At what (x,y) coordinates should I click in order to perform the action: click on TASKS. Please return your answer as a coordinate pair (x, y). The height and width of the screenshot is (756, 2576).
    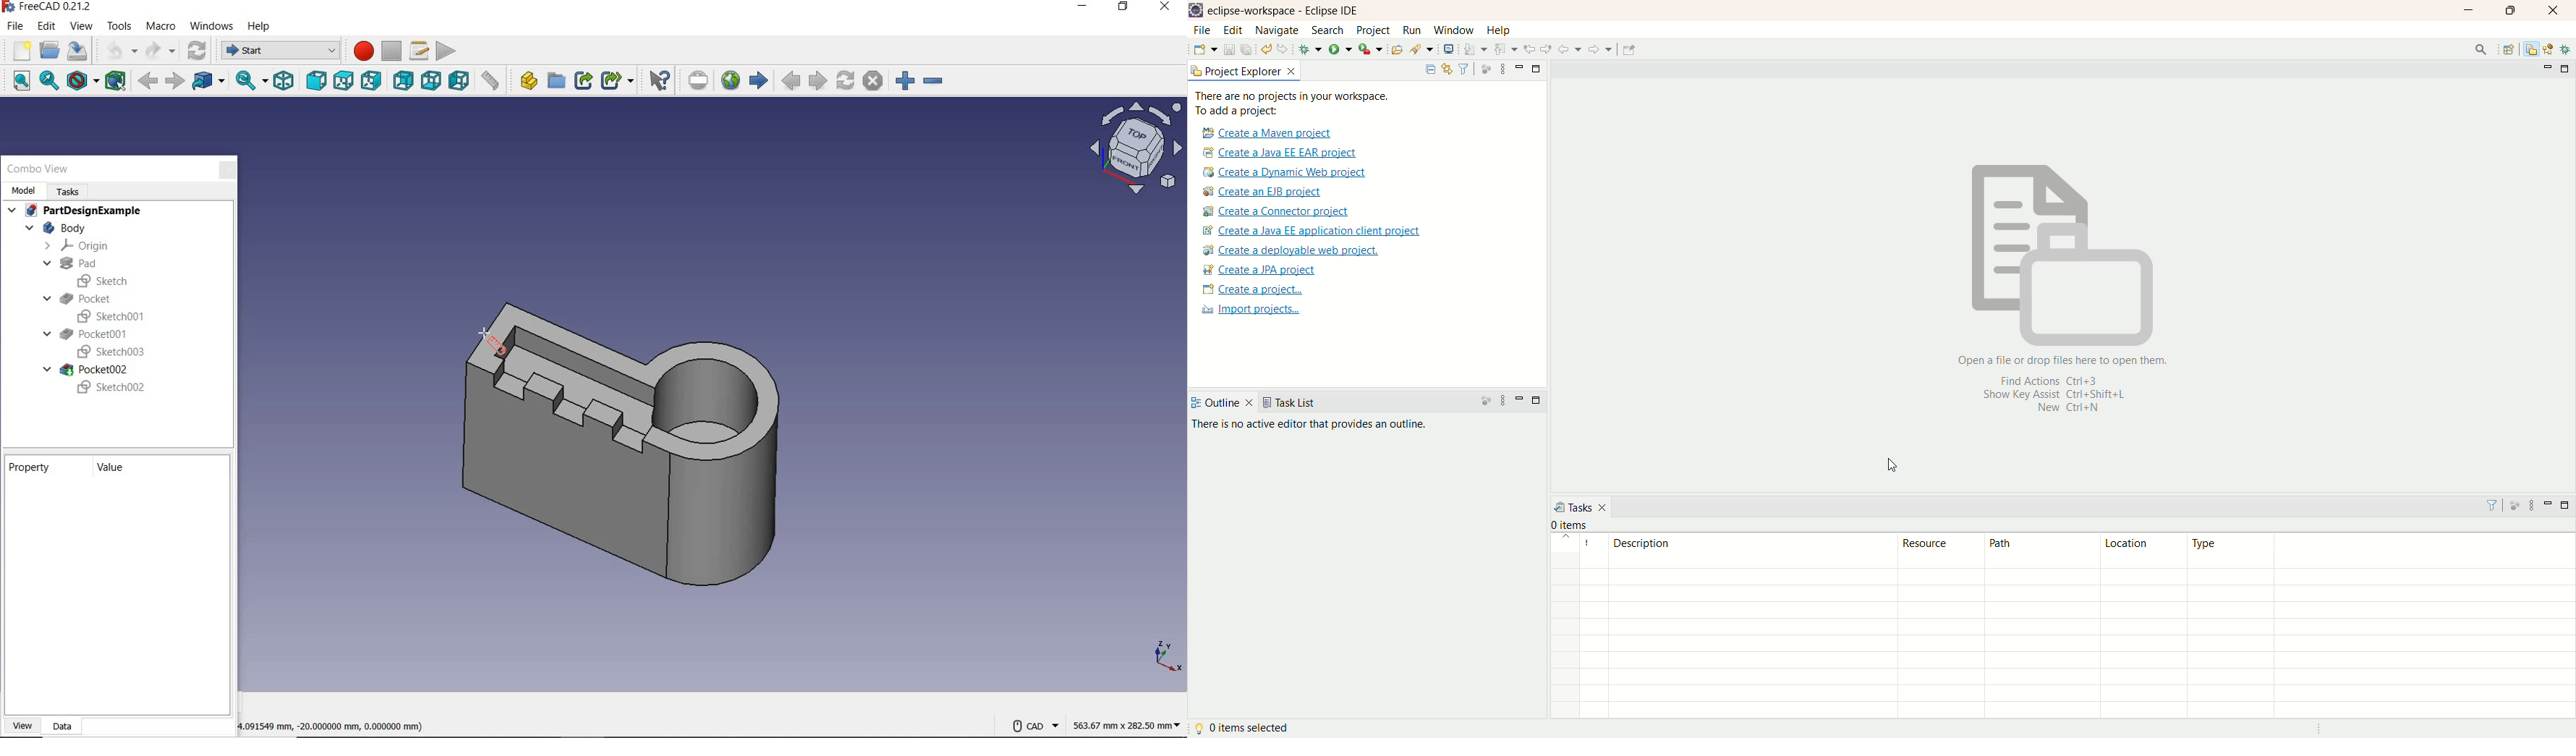
    Looking at the image, I should click on (70, 191).